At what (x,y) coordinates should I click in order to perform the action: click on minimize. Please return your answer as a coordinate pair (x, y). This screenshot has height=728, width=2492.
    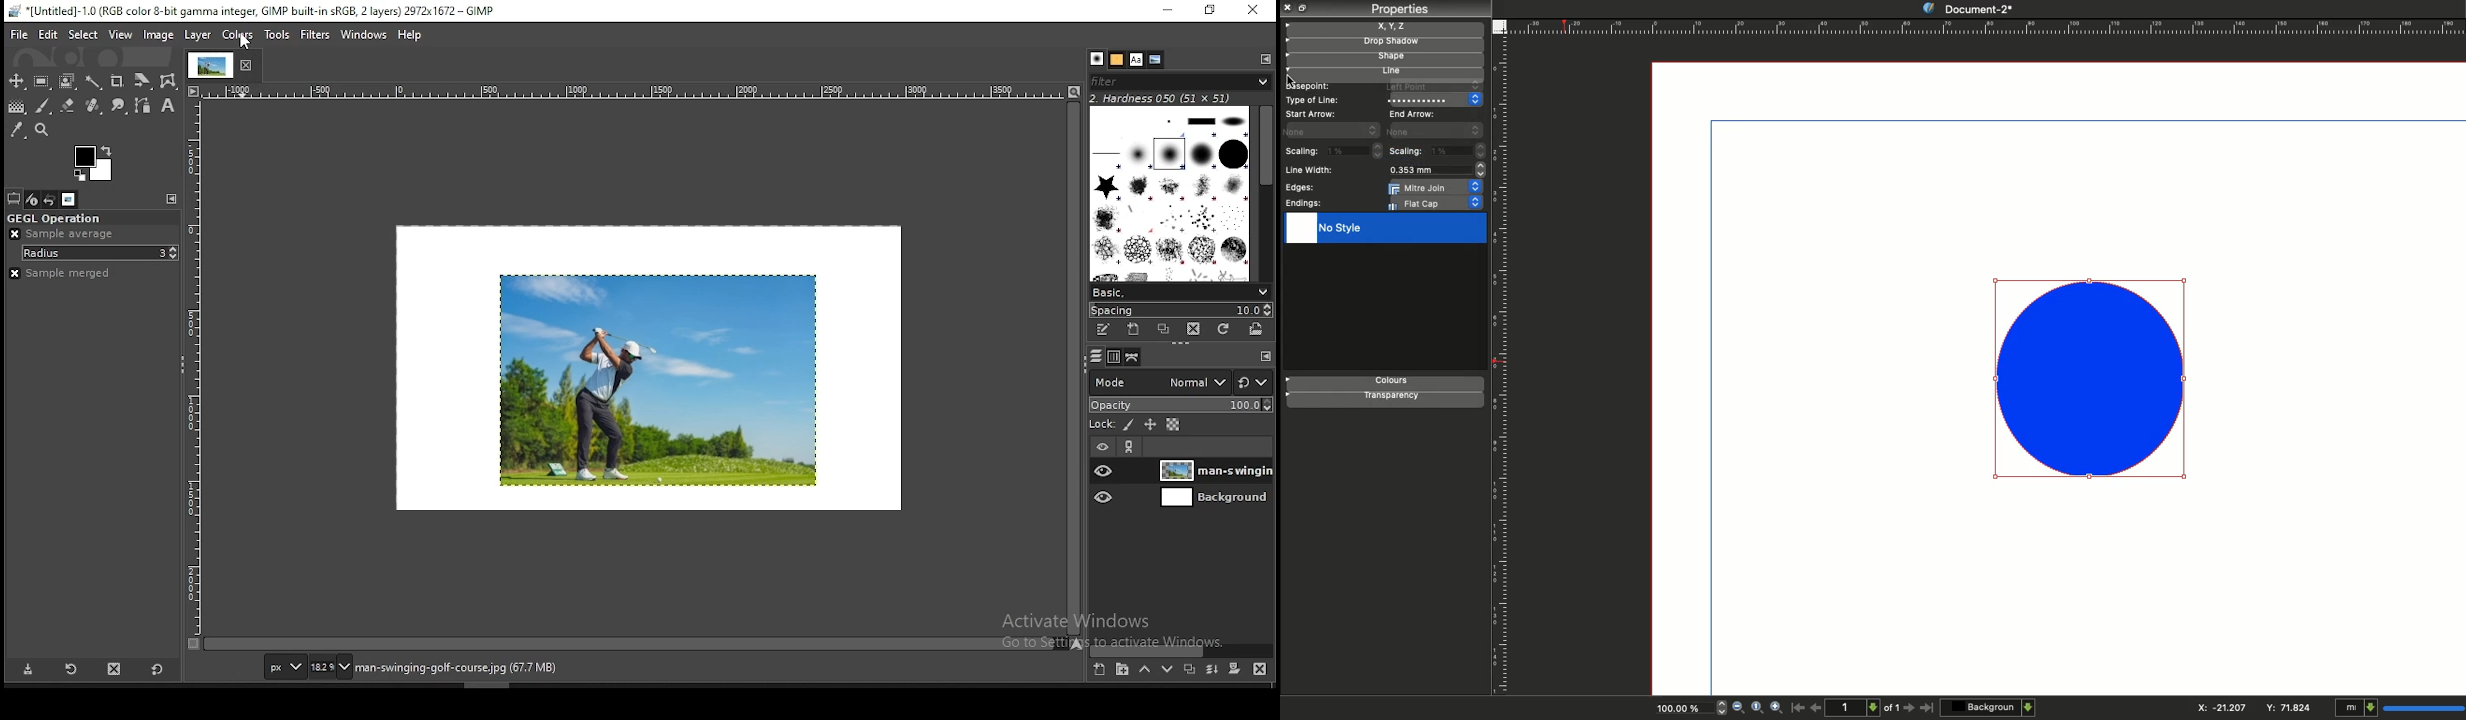
    Looking at the image, I should click on (1171, 10).